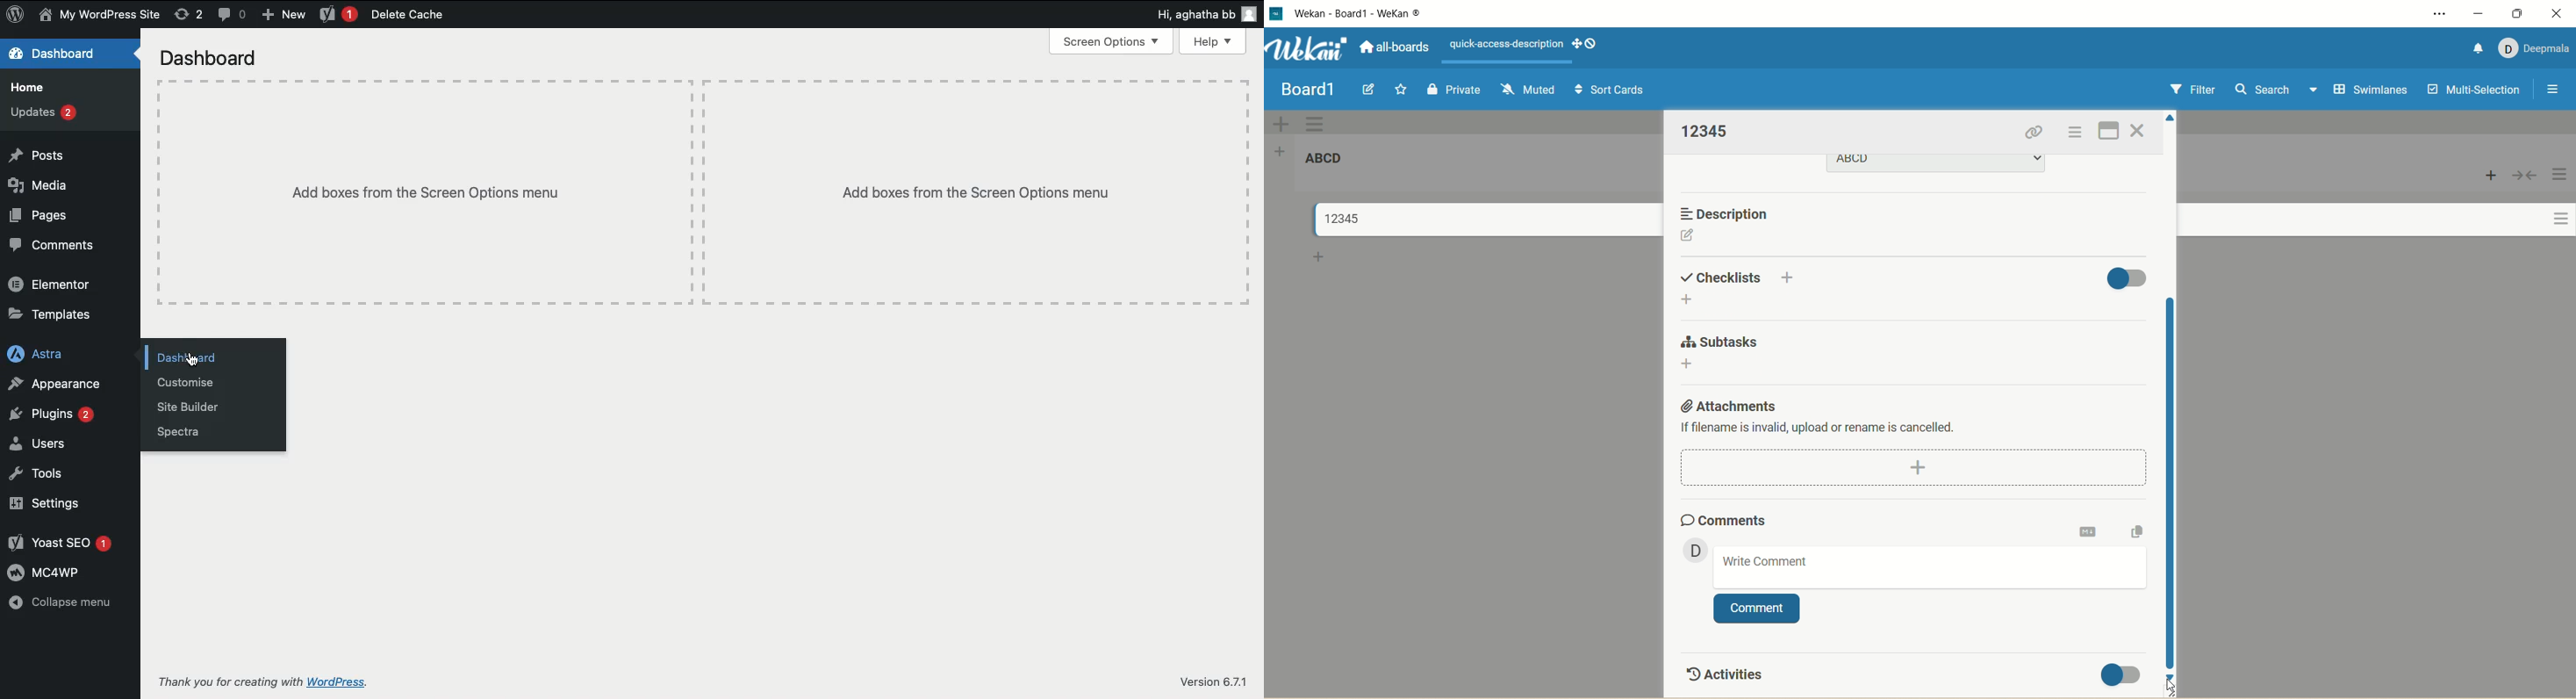  What do you see at coordinates (2111, 128) in the screenshot?
I see `full screen` at bounding box center [2111, 128].